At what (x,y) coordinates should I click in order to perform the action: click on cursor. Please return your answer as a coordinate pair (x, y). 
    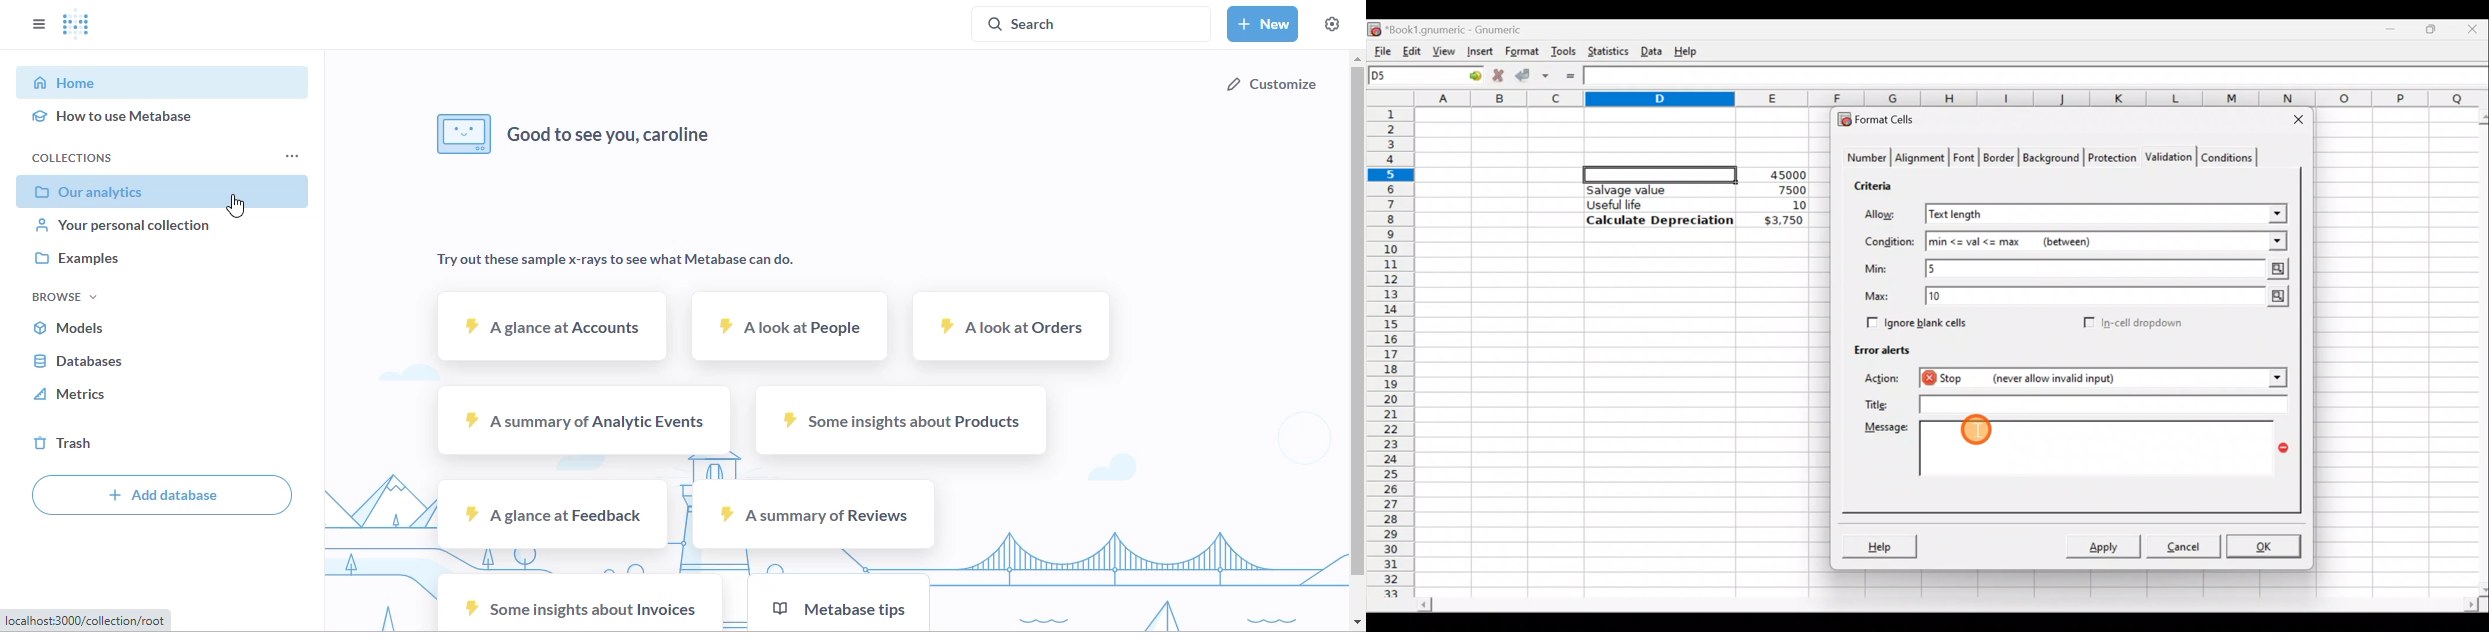
    Looking at the image, I should click on (236, 206).